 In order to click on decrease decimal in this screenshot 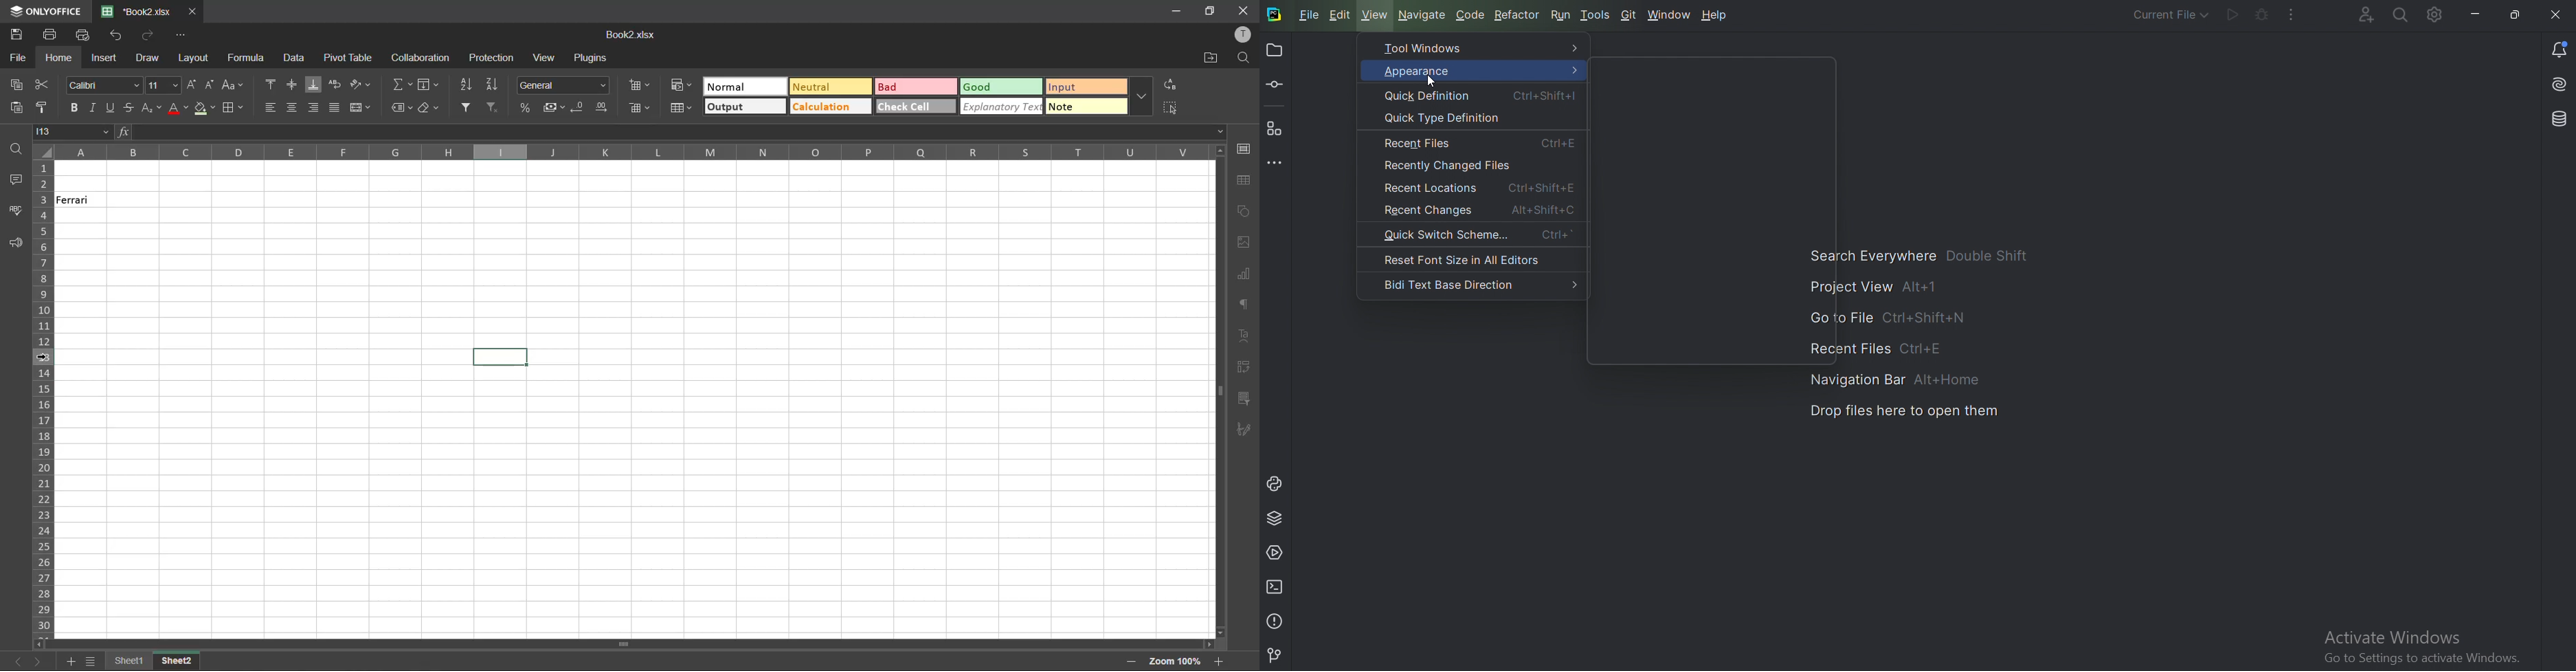, I will do `click(580, 107)`.